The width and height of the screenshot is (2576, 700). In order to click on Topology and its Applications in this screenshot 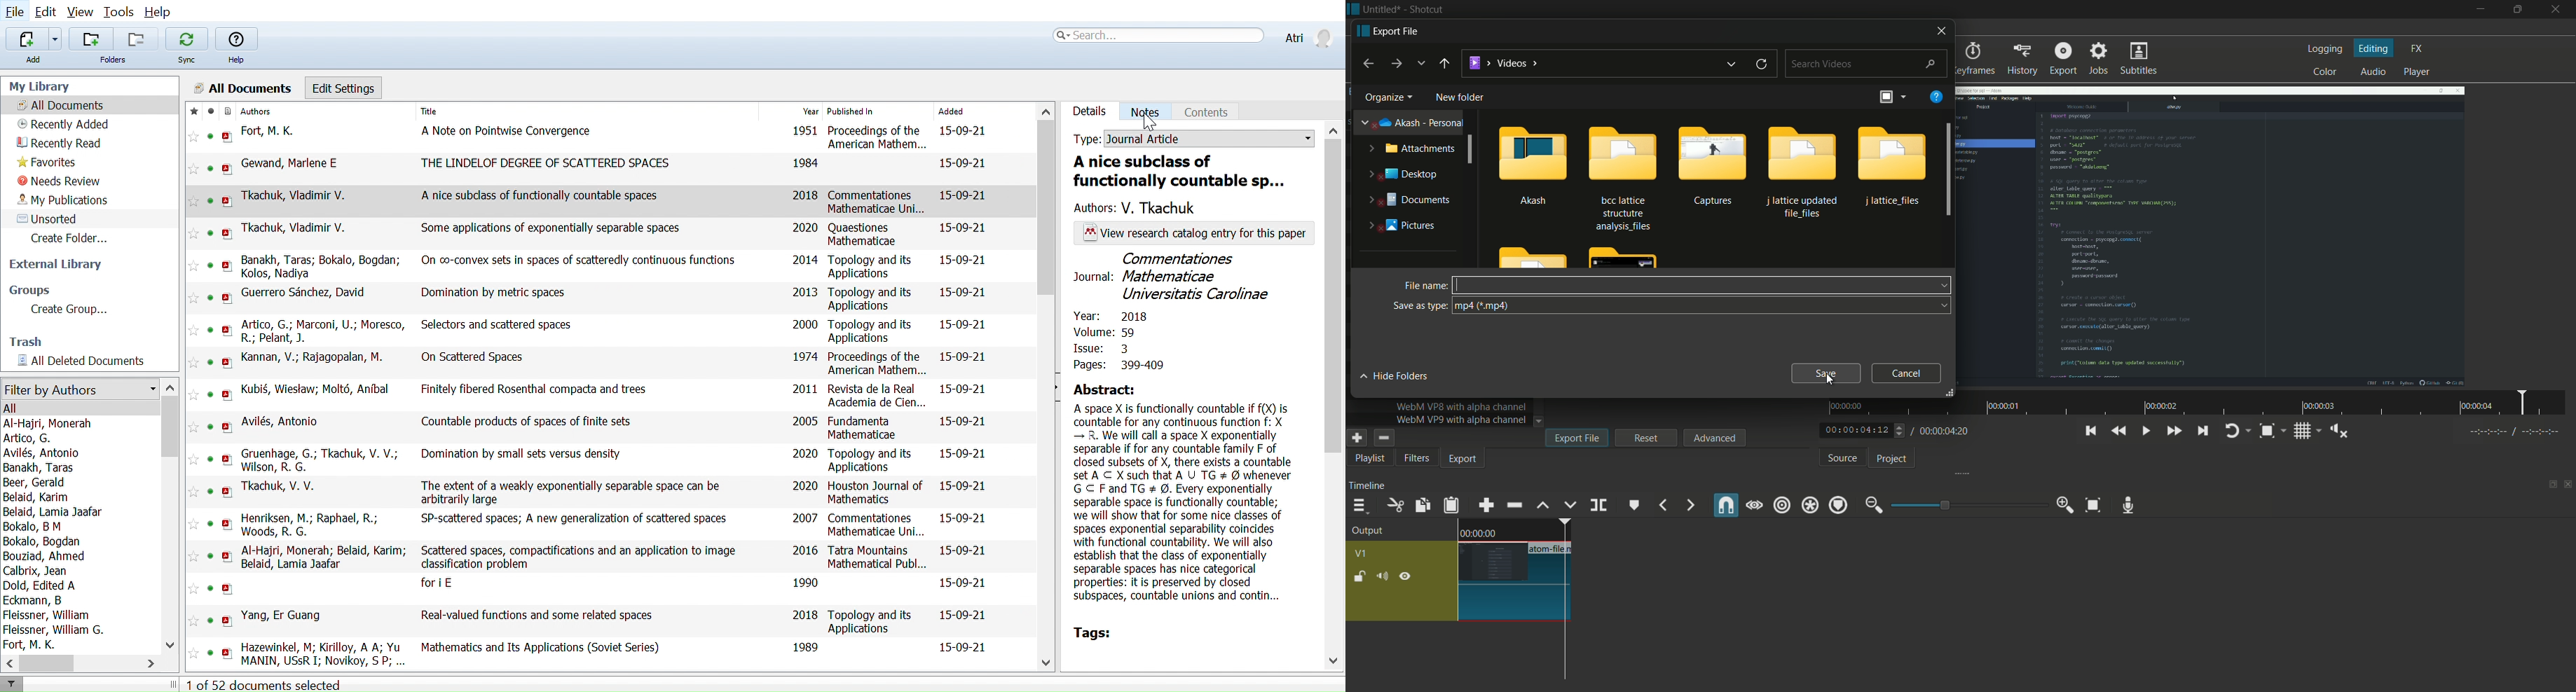, I will do `click(872, 331)`.